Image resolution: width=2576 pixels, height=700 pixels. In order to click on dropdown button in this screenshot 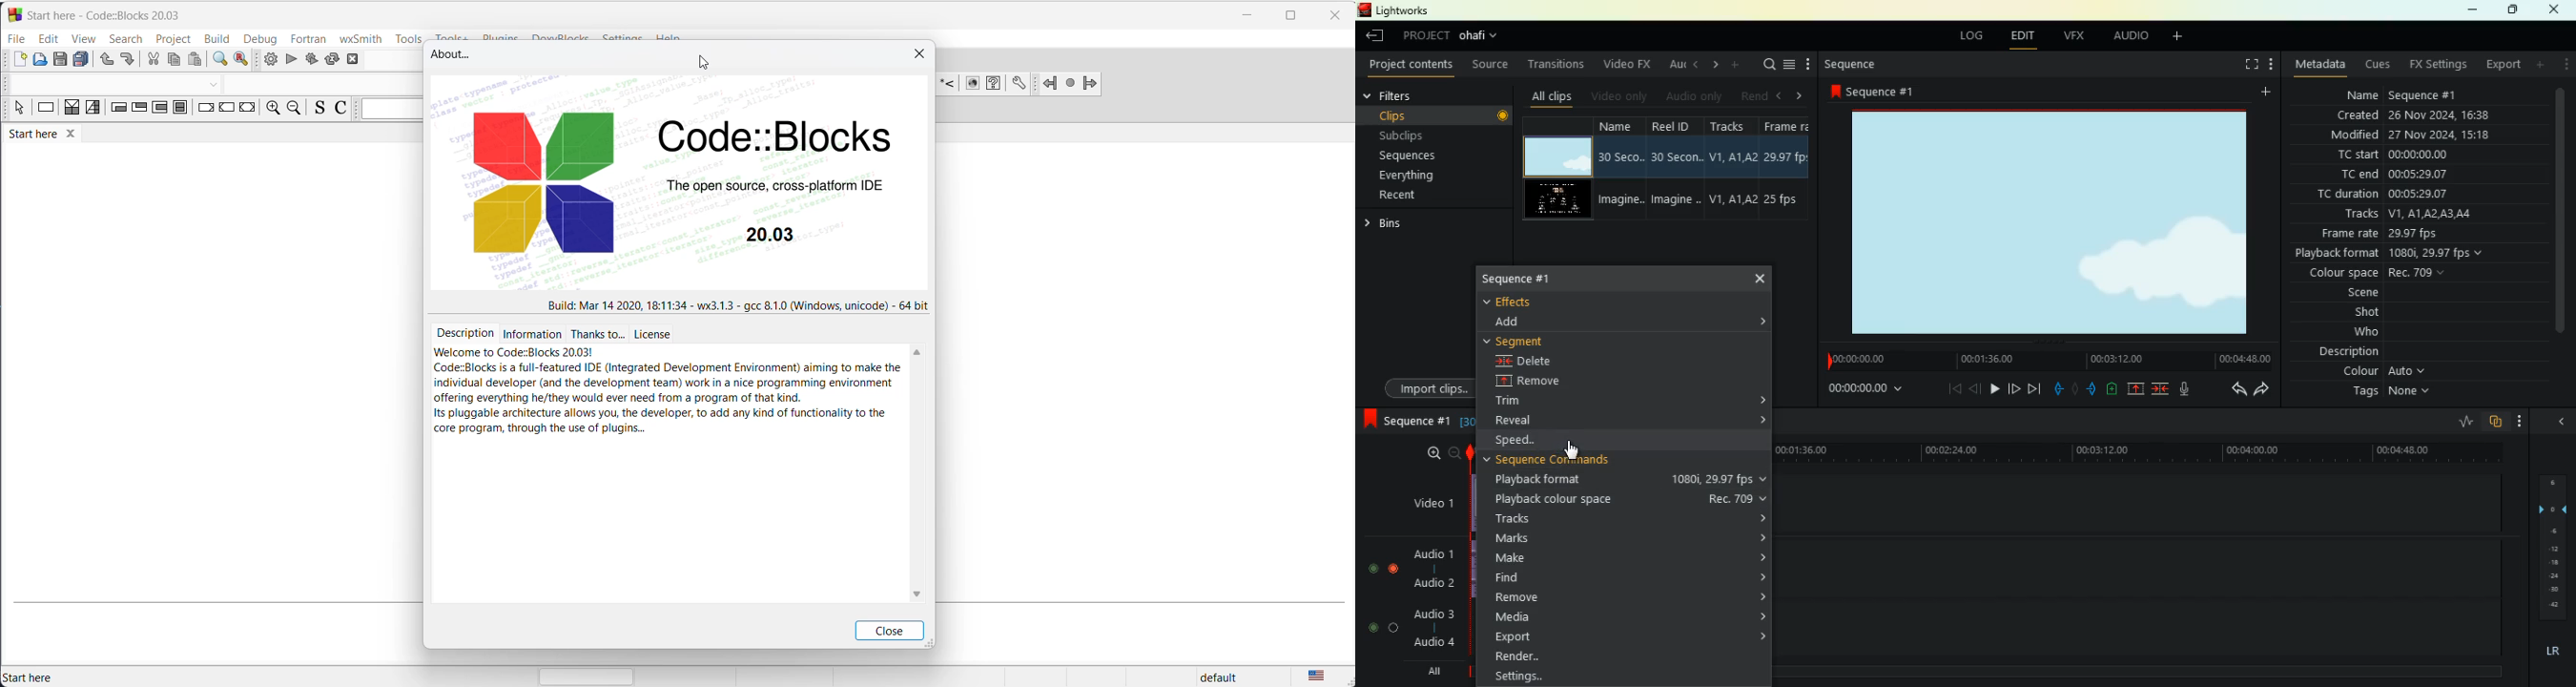, I will do `click(212, 83)`.